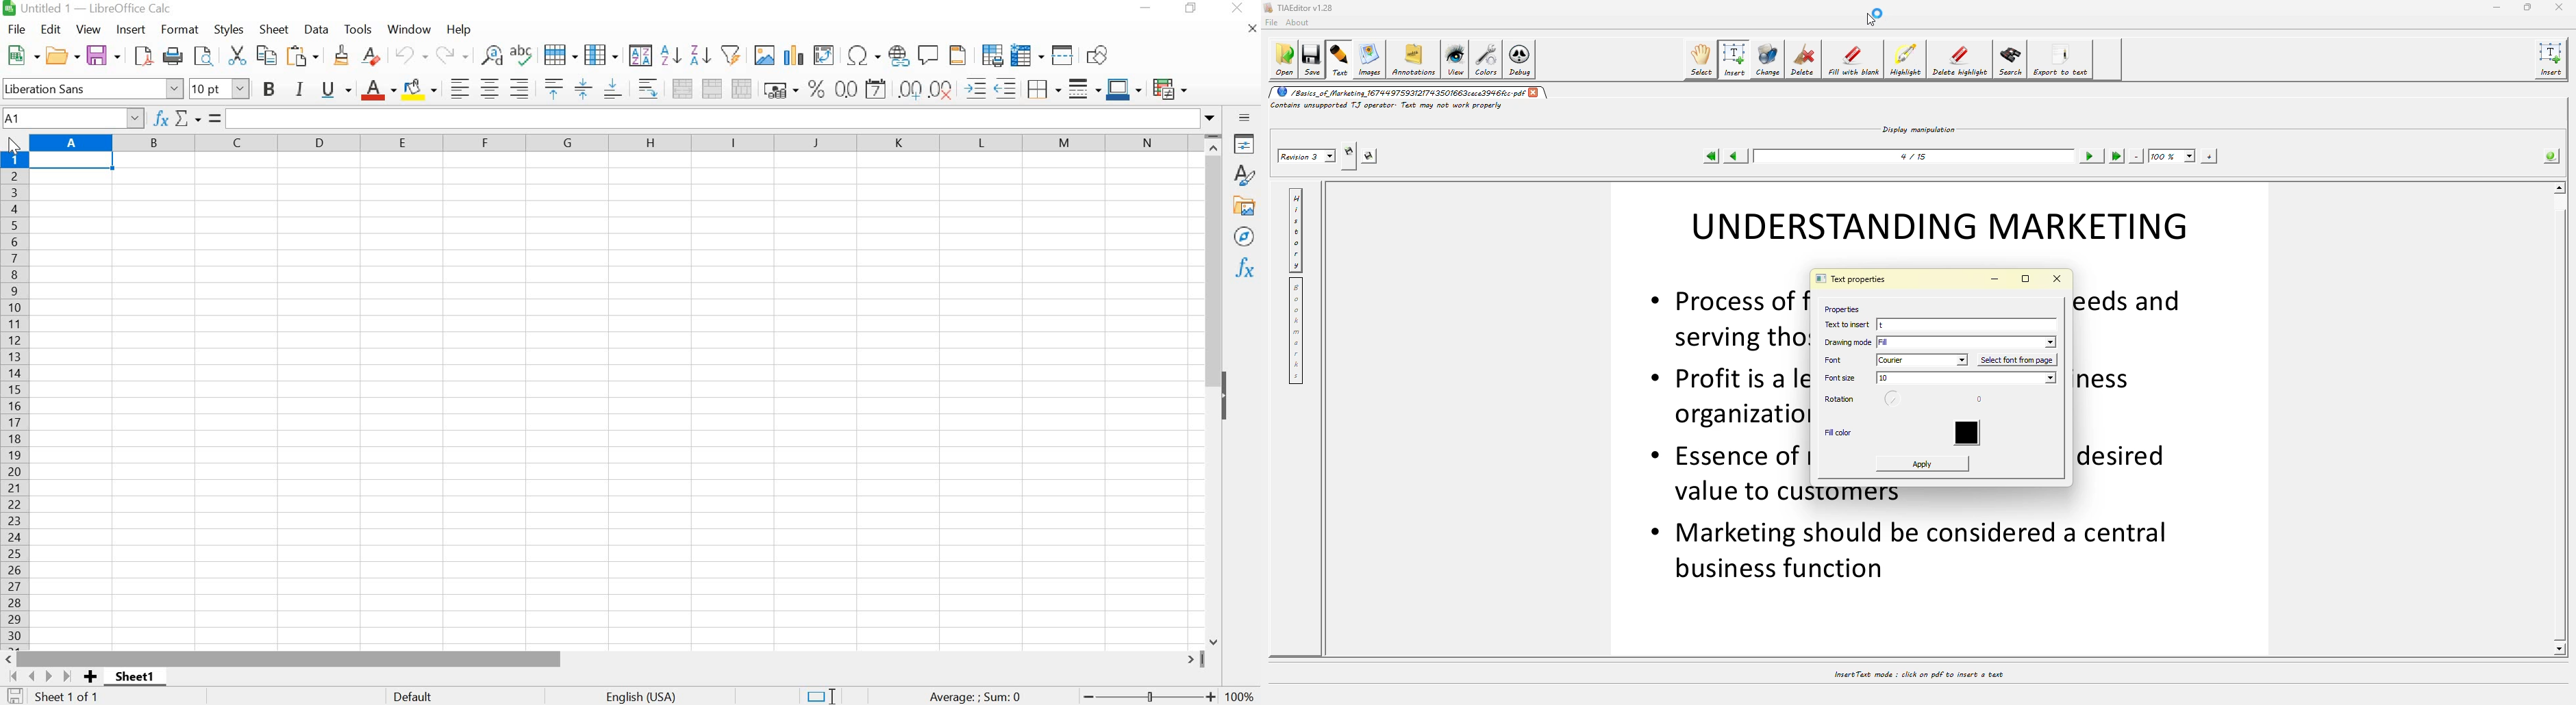 Image resolution: width=2576 pixels, height=728 pixels. Describe the element at coordinates (2137, 155) in the screenshot. I see `zoom out` at that location.